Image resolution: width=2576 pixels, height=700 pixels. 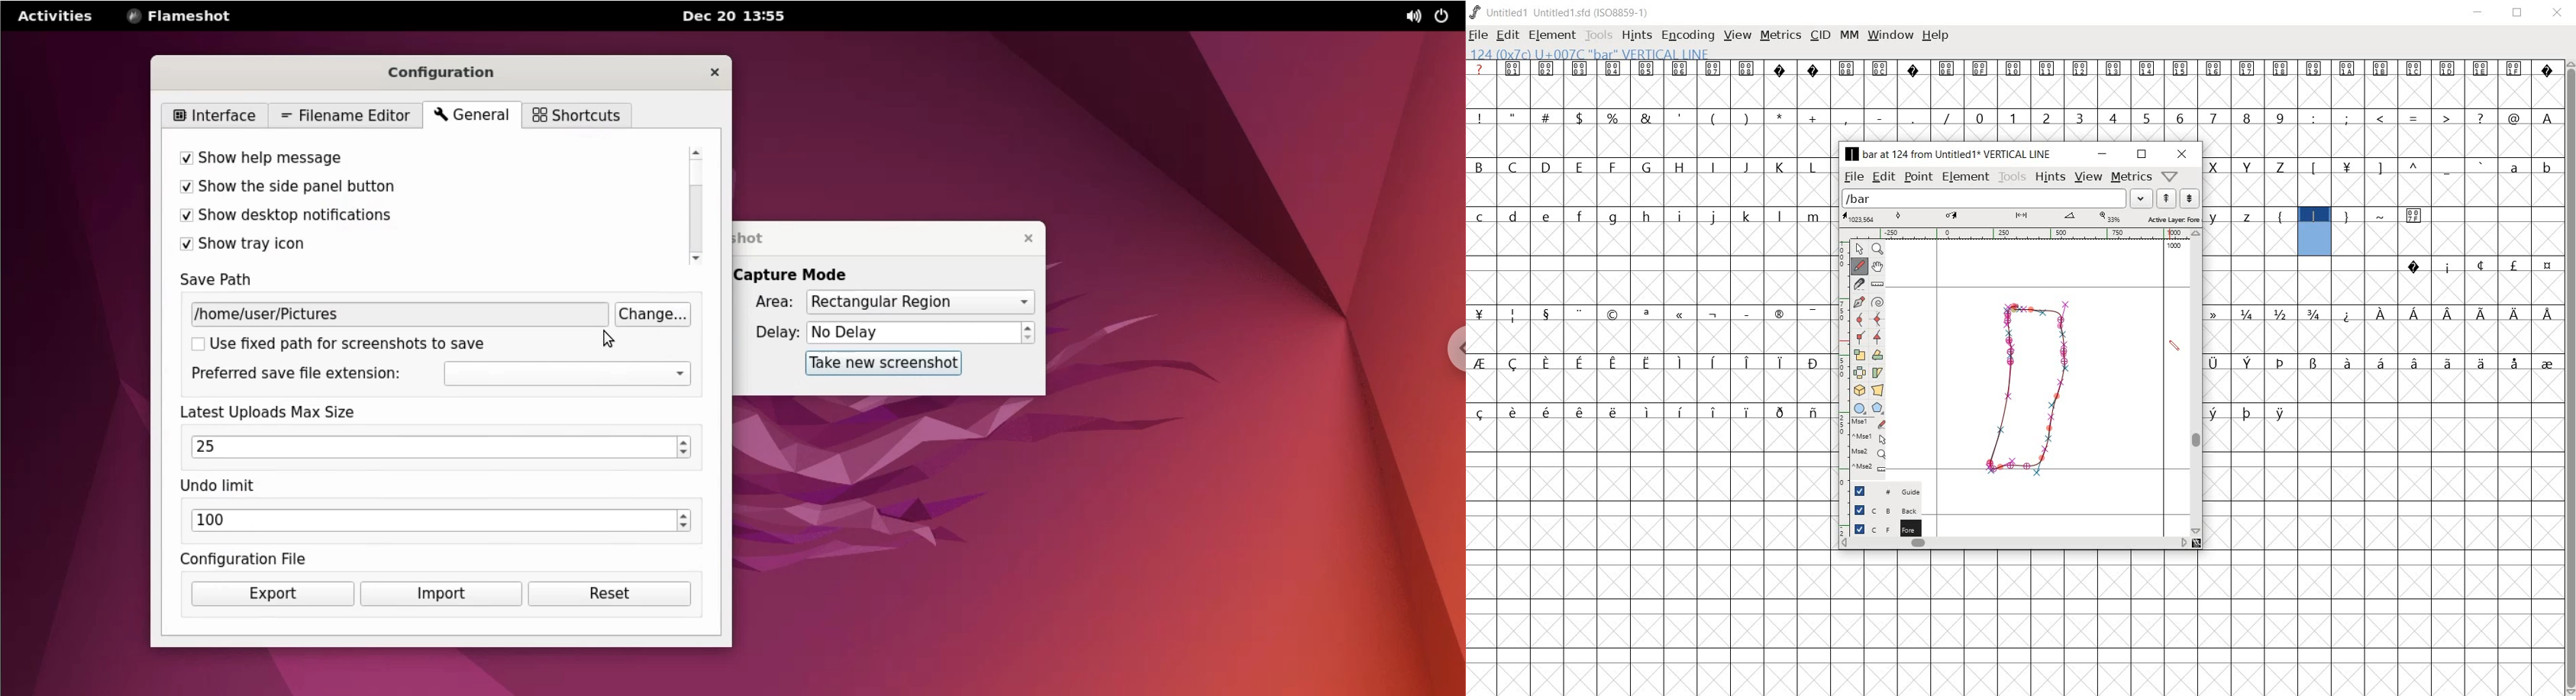 I want to click on letters and symbols, so click(x=1648, y=217).